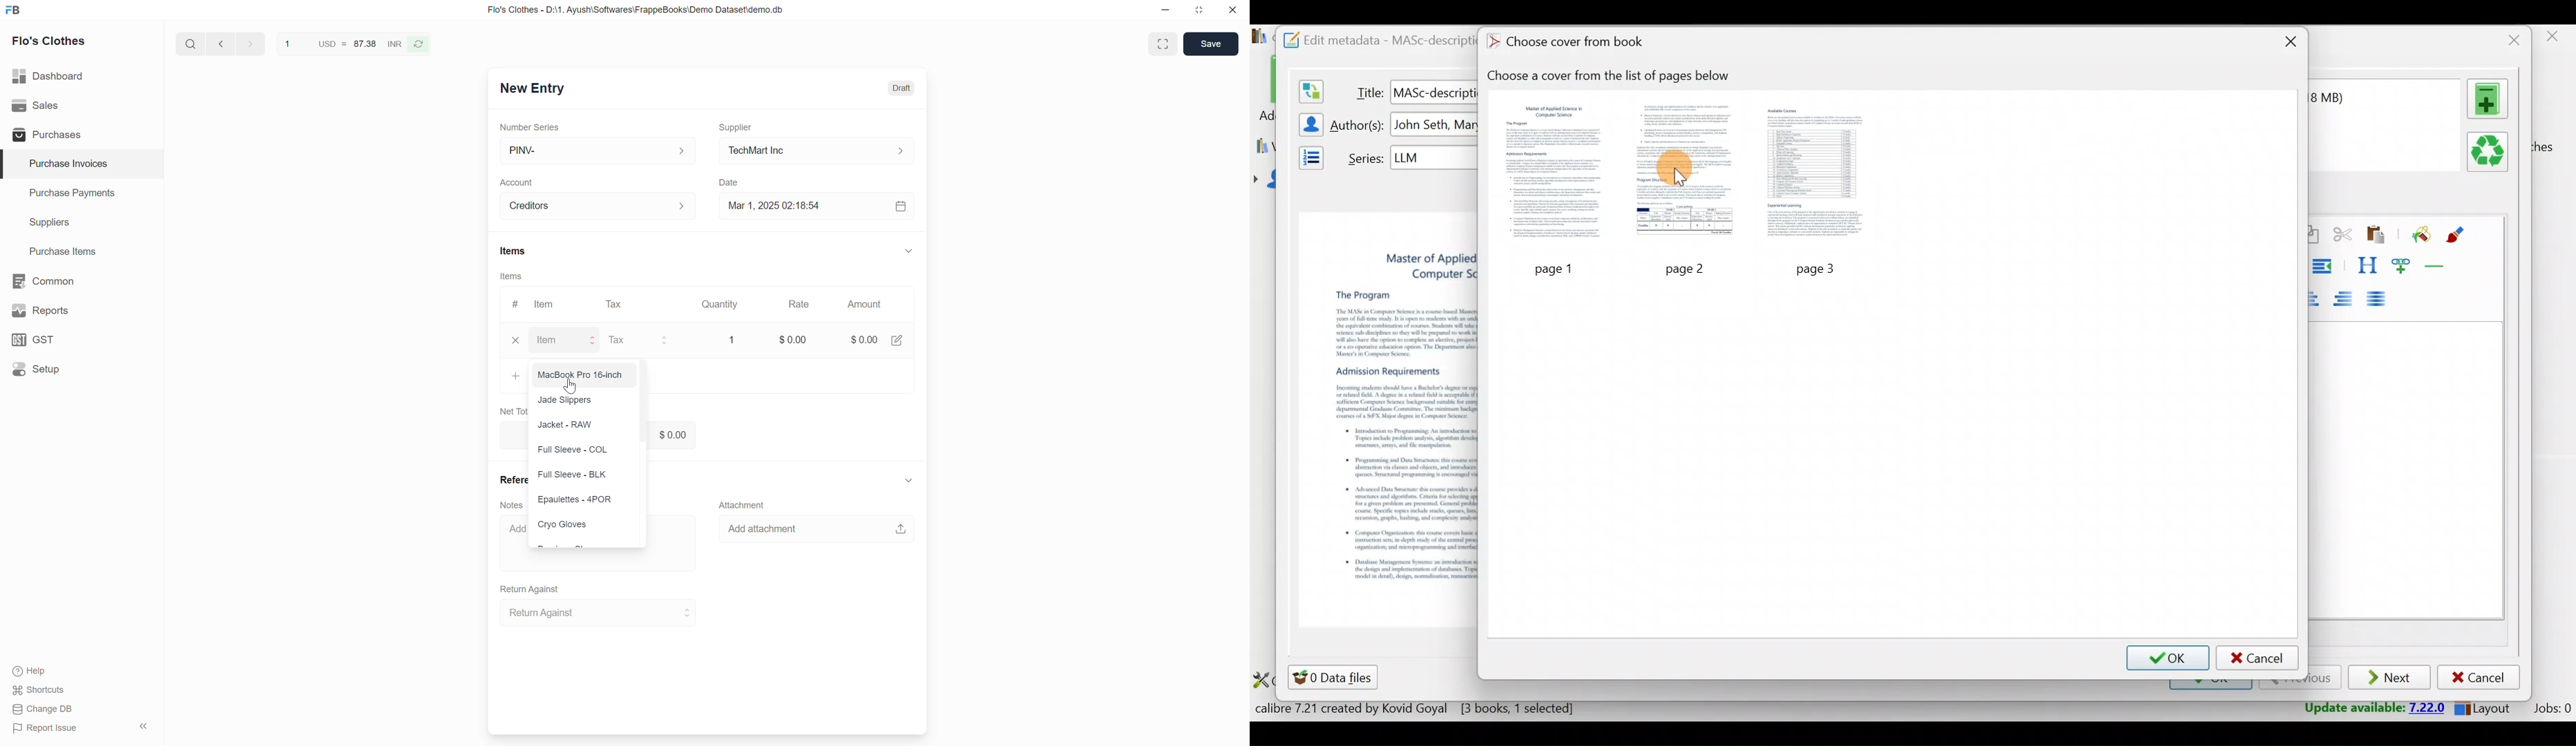 Image resolution: width=2576 pixels, height=756 pixels. I want to click on Creditors, so click(599, 207).